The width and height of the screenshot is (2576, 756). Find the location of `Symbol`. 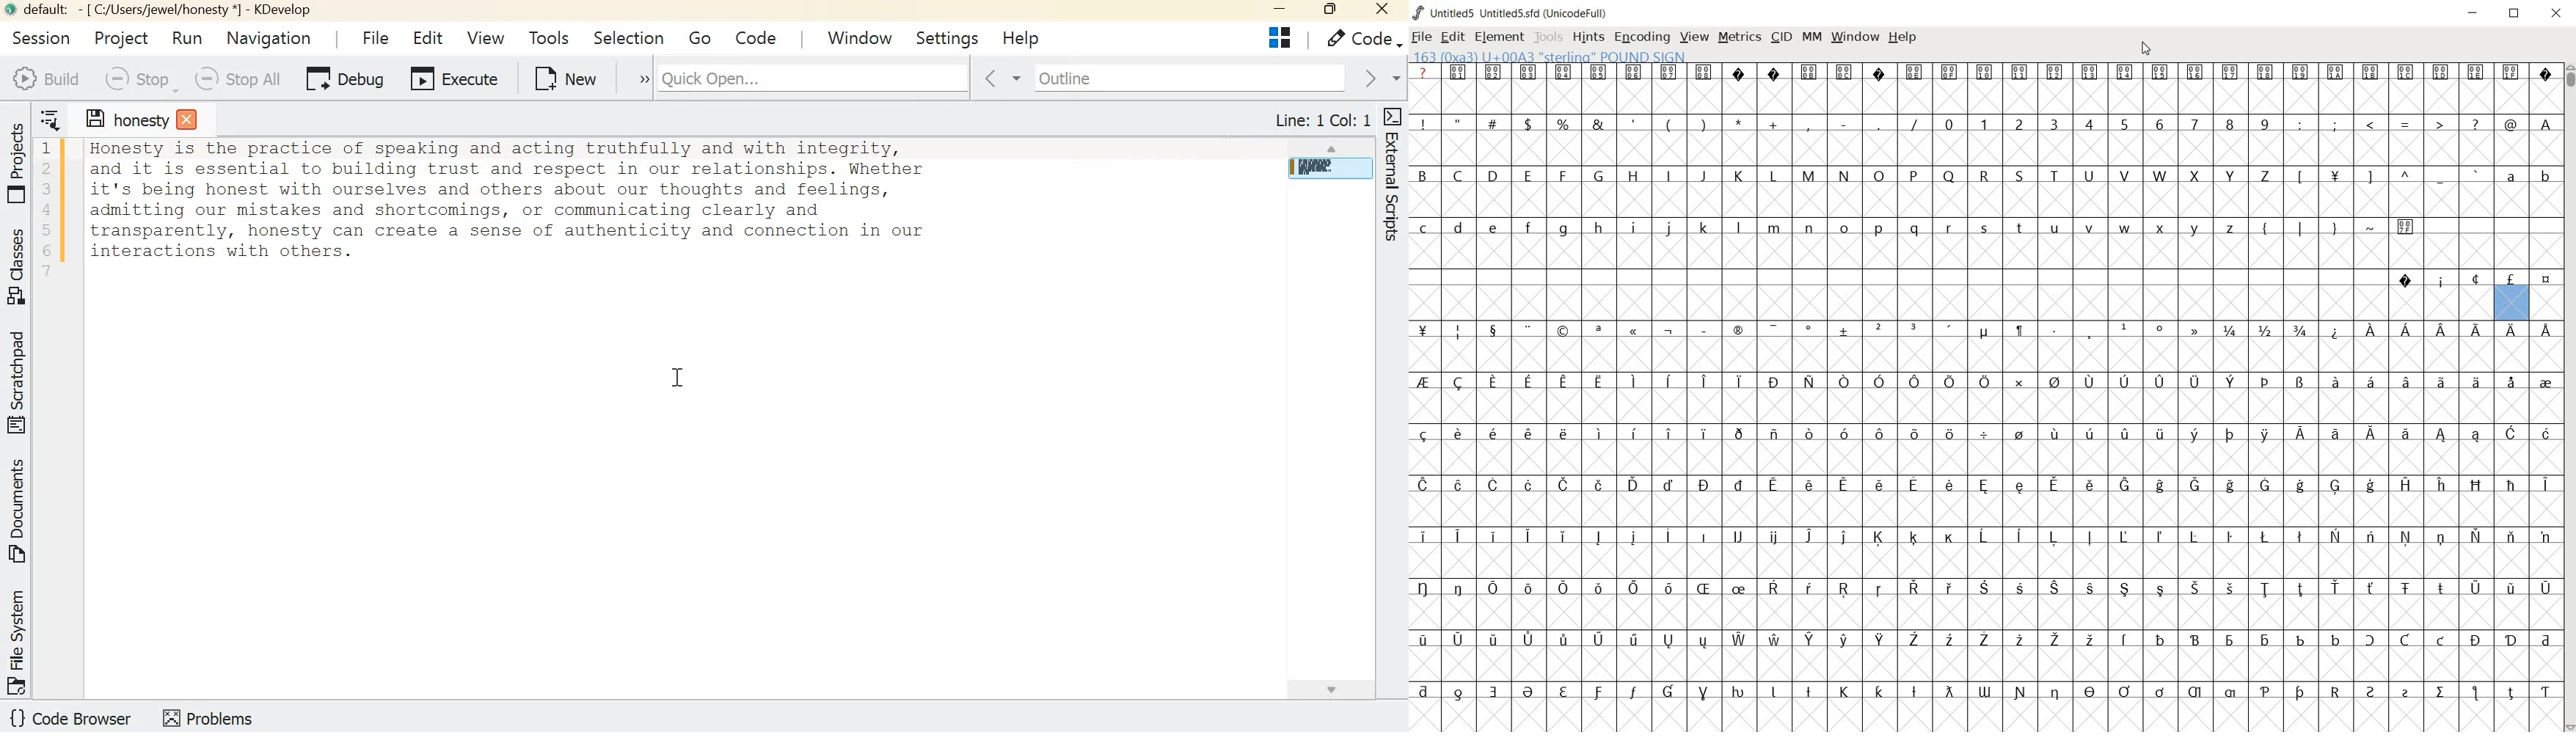

Symbol is located at coordinates (1914, 436).